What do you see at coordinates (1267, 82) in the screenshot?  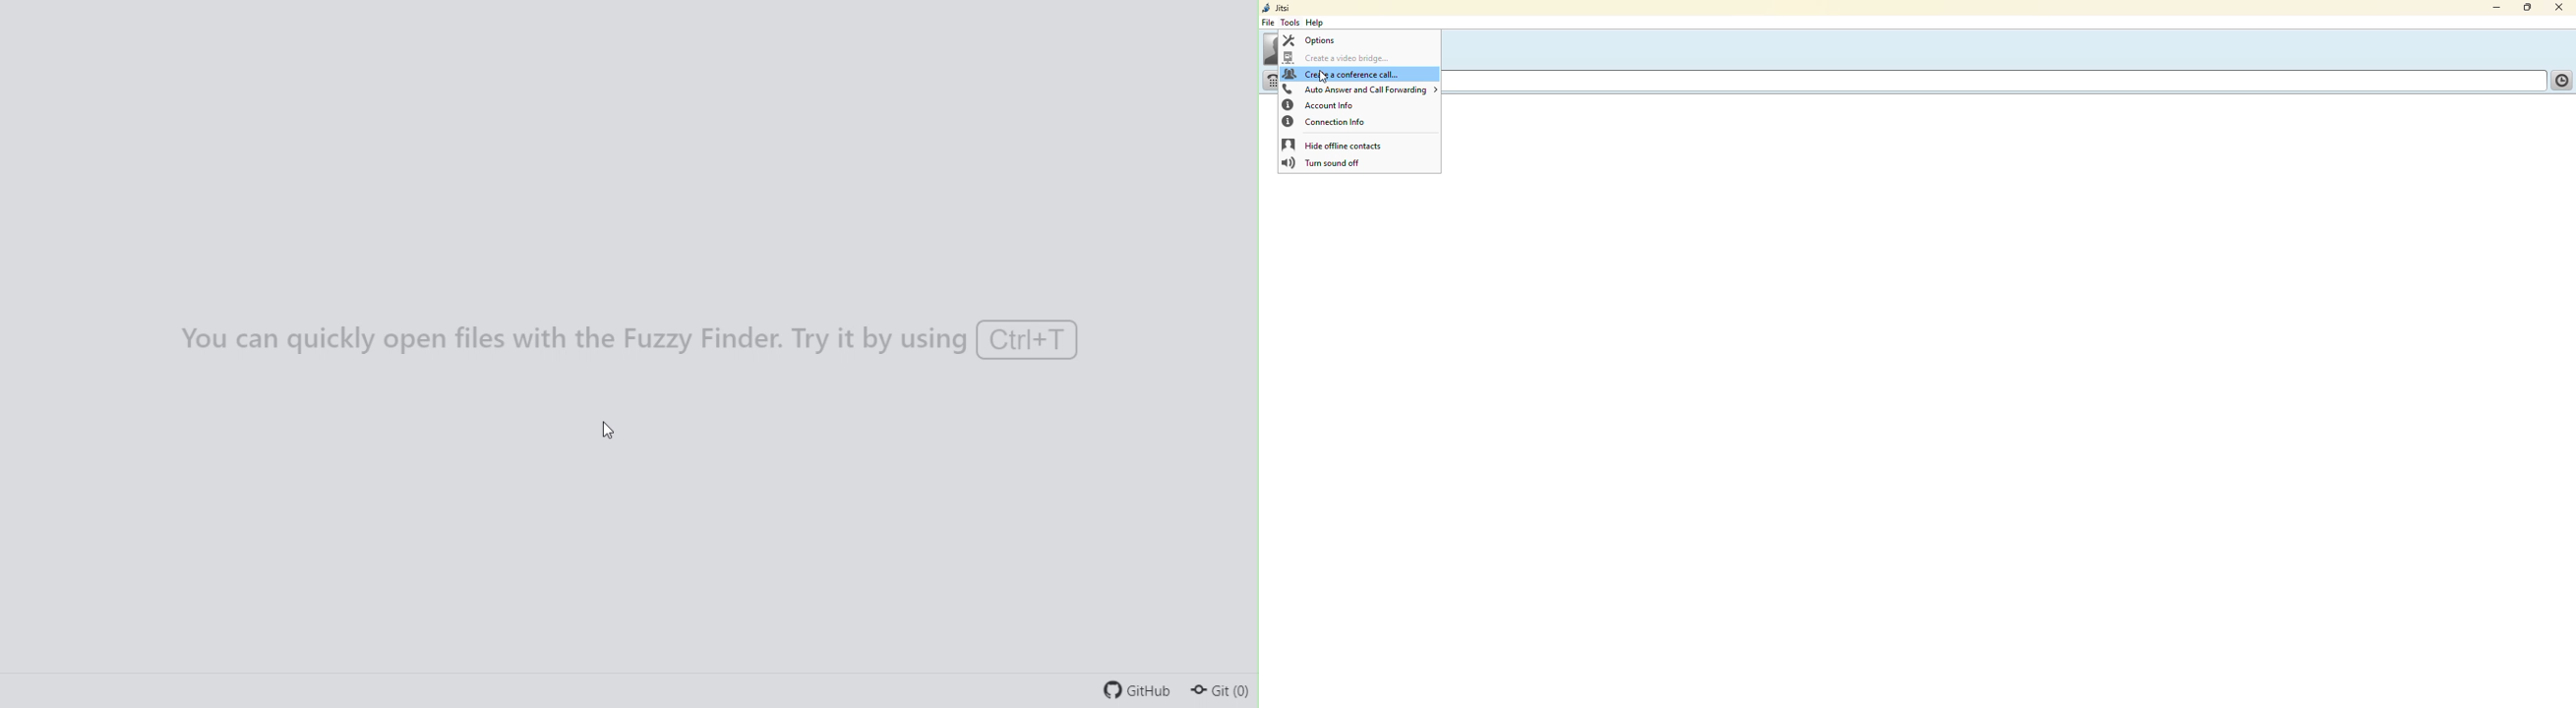 I see `dialpad` at bounding box center [1267, 82].